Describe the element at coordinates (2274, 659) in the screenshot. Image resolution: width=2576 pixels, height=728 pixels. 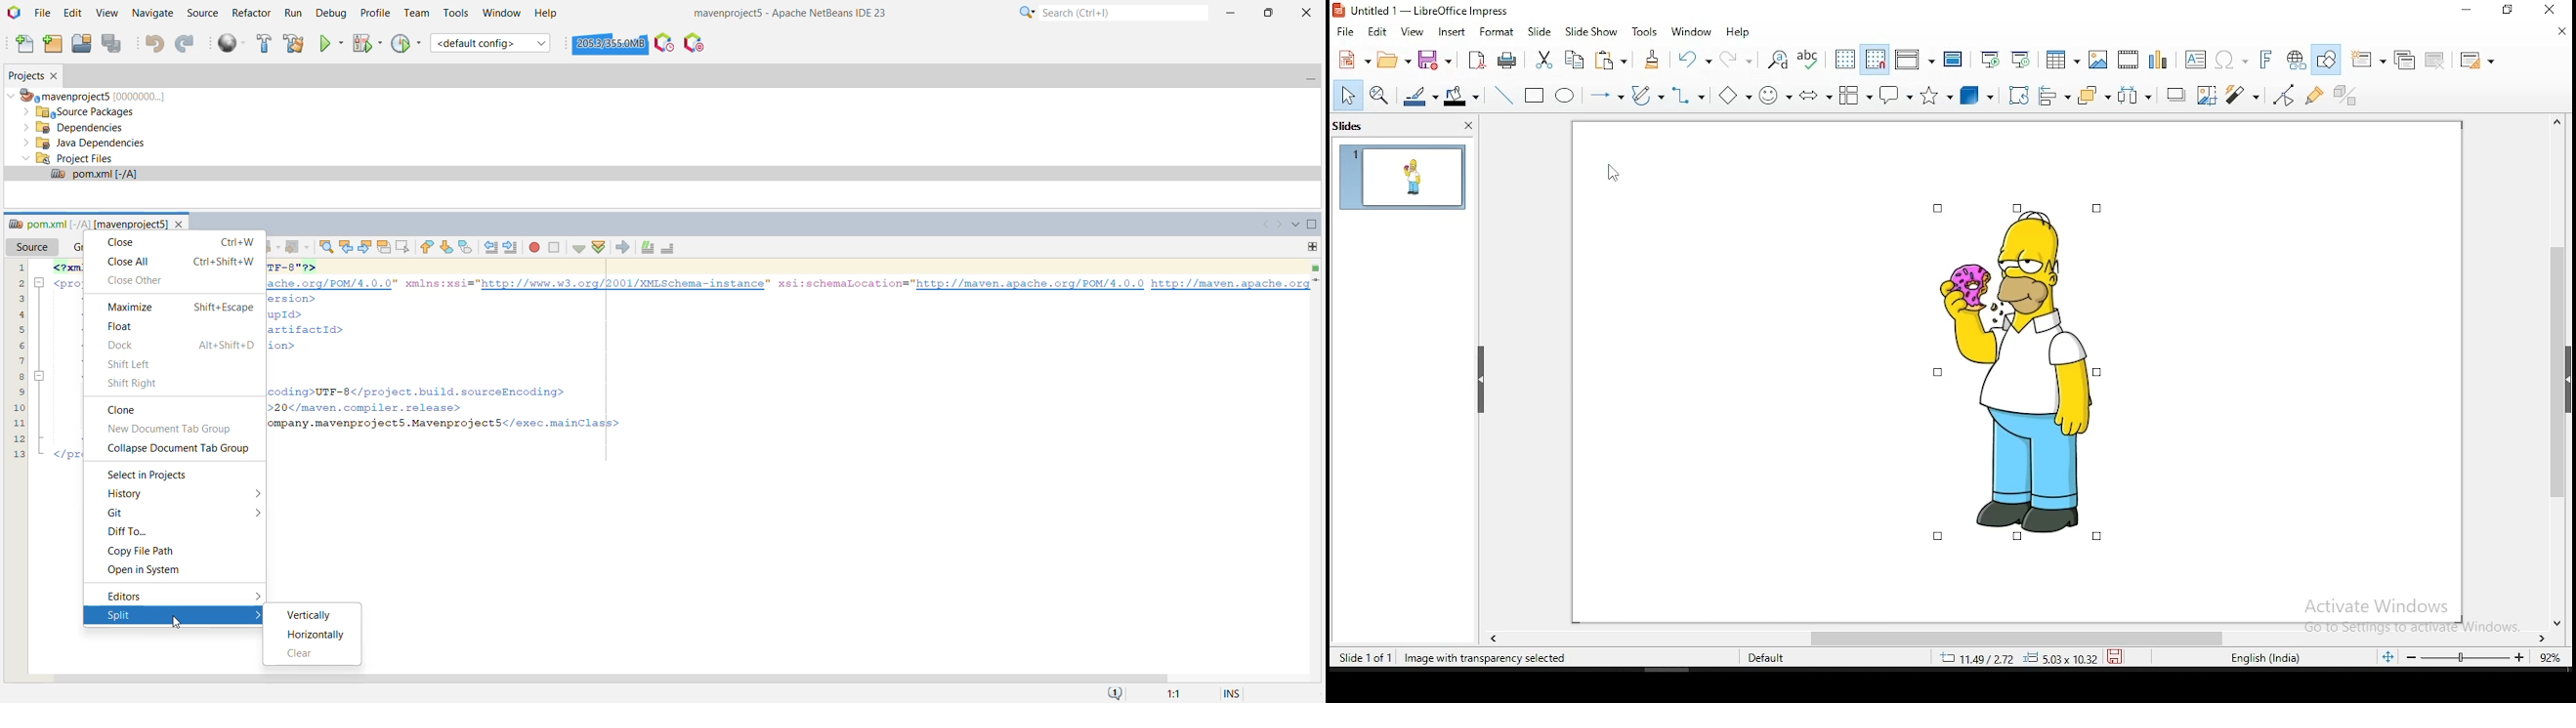
I see `english (india)` at that location.